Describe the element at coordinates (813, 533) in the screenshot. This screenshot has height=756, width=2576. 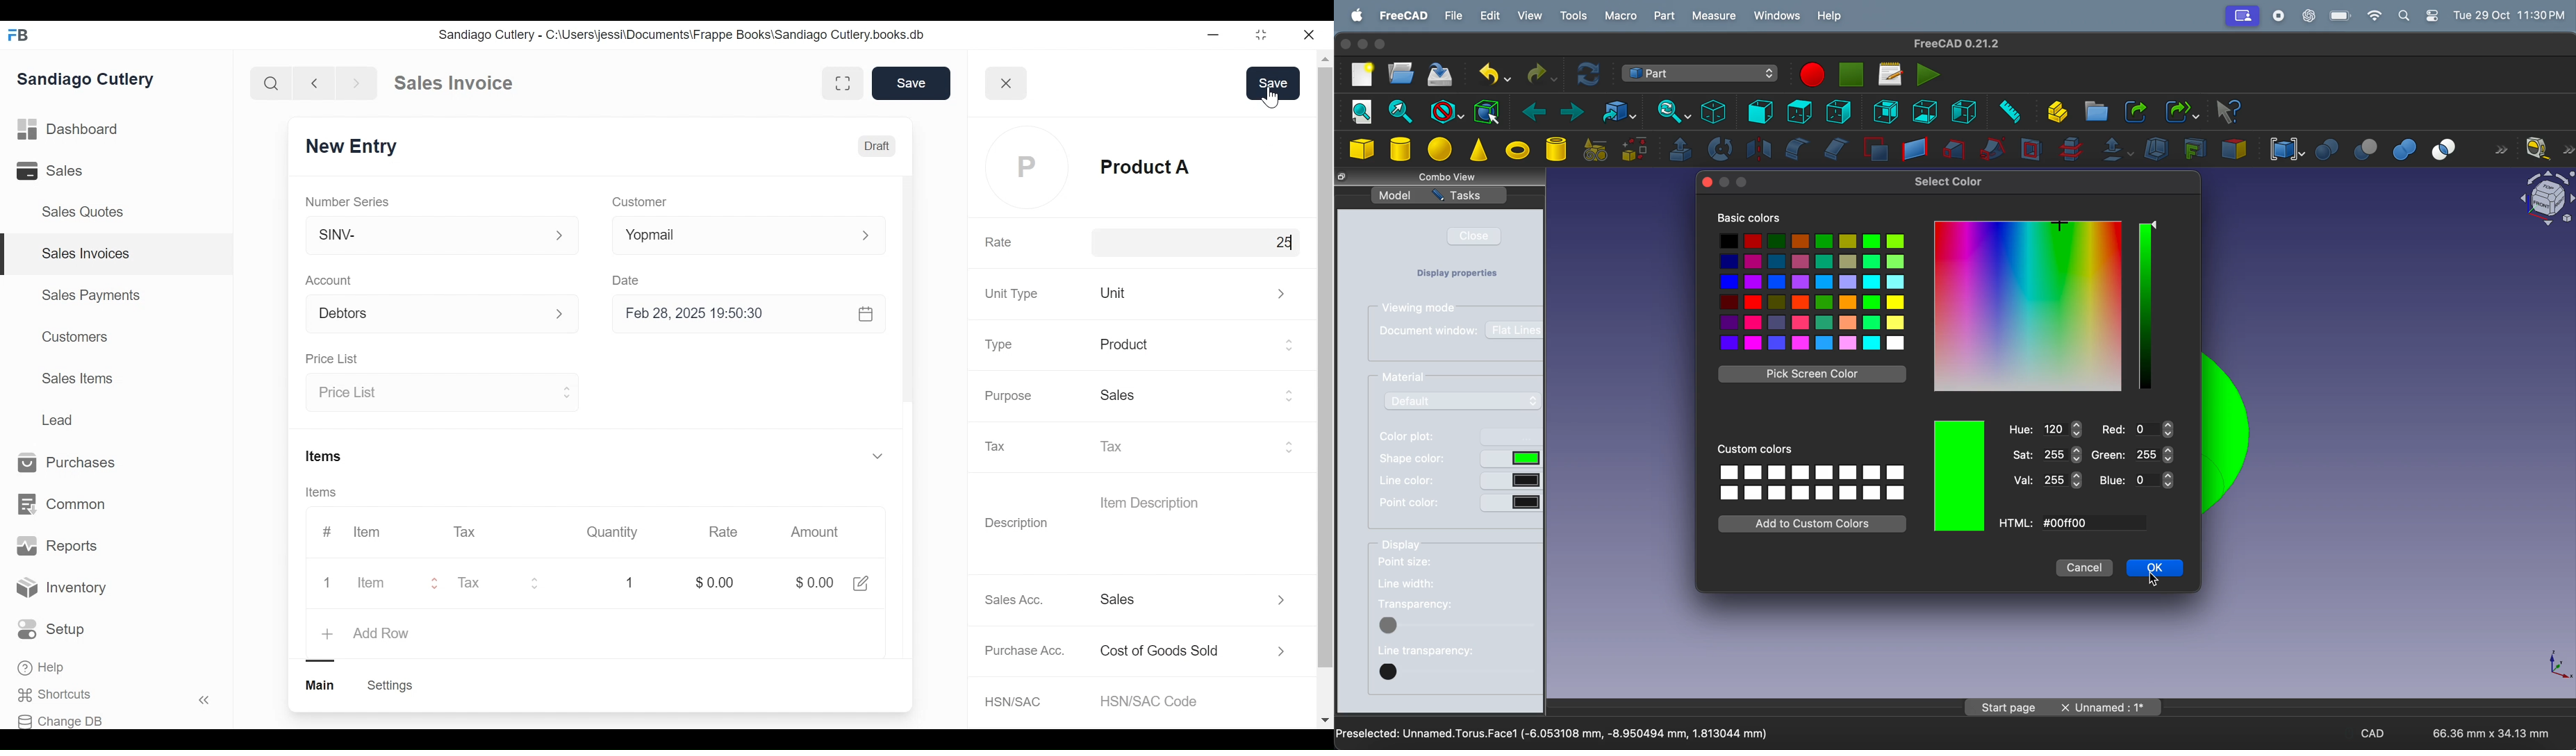
I see `Amount` at that location.